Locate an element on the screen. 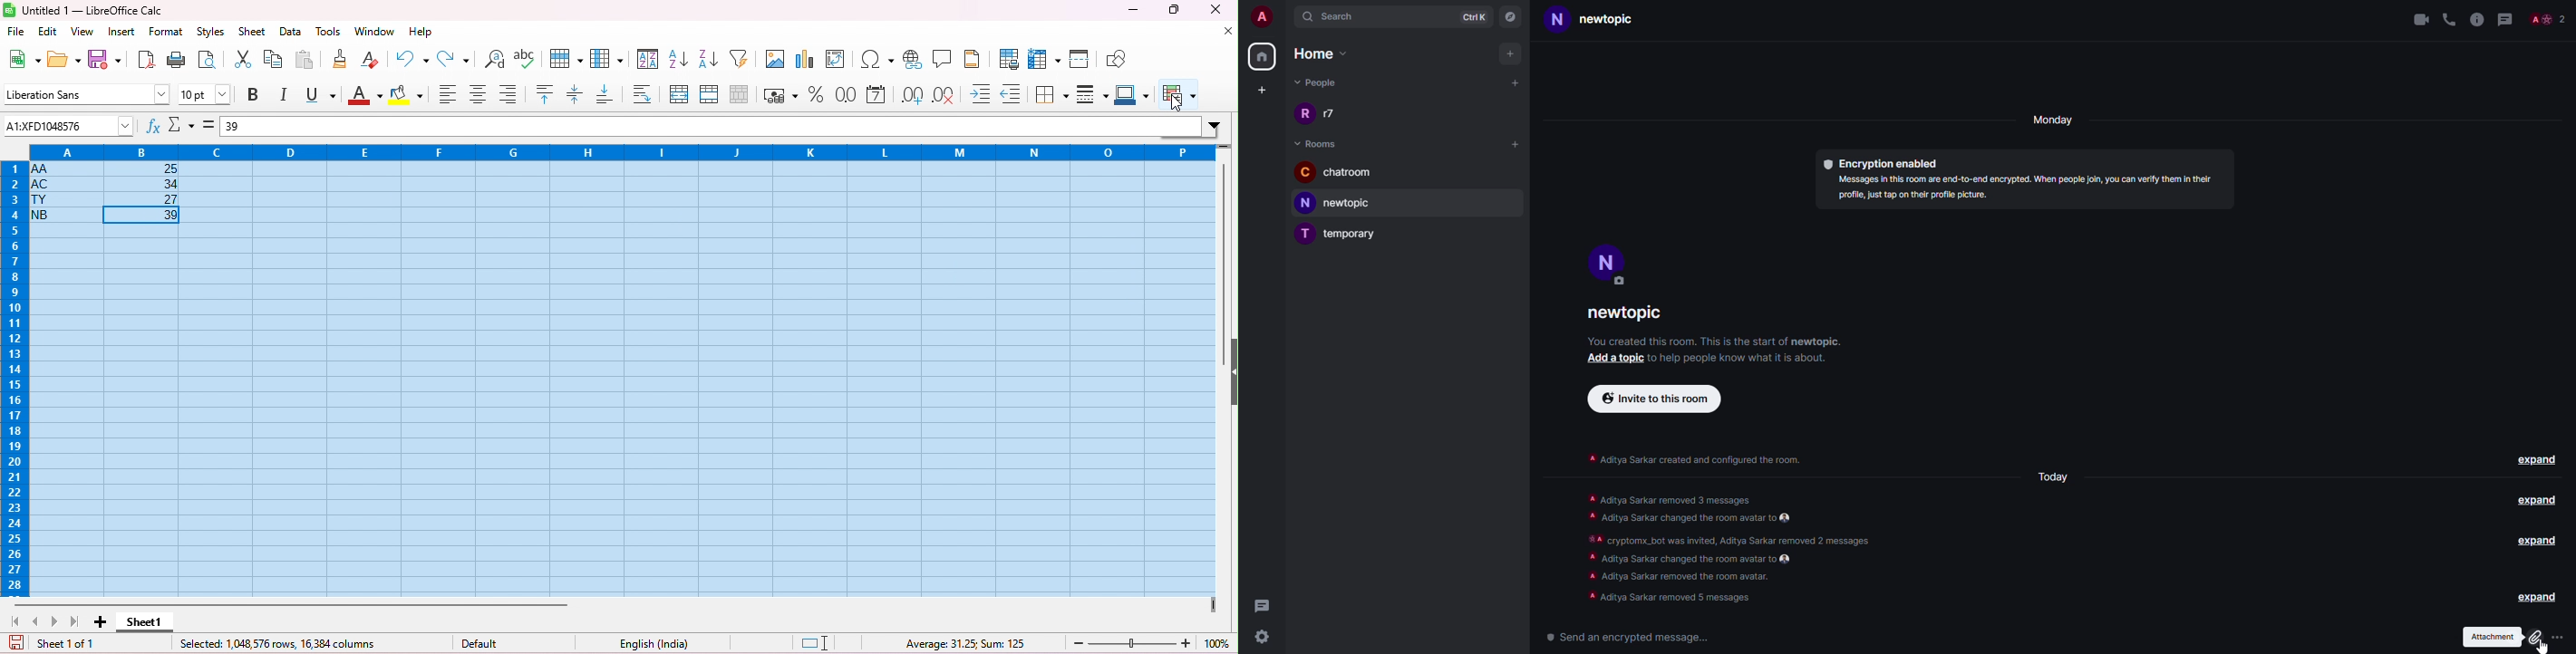 This screenshot has width=2576, height=672. close is located at coordinates (1227, 32).